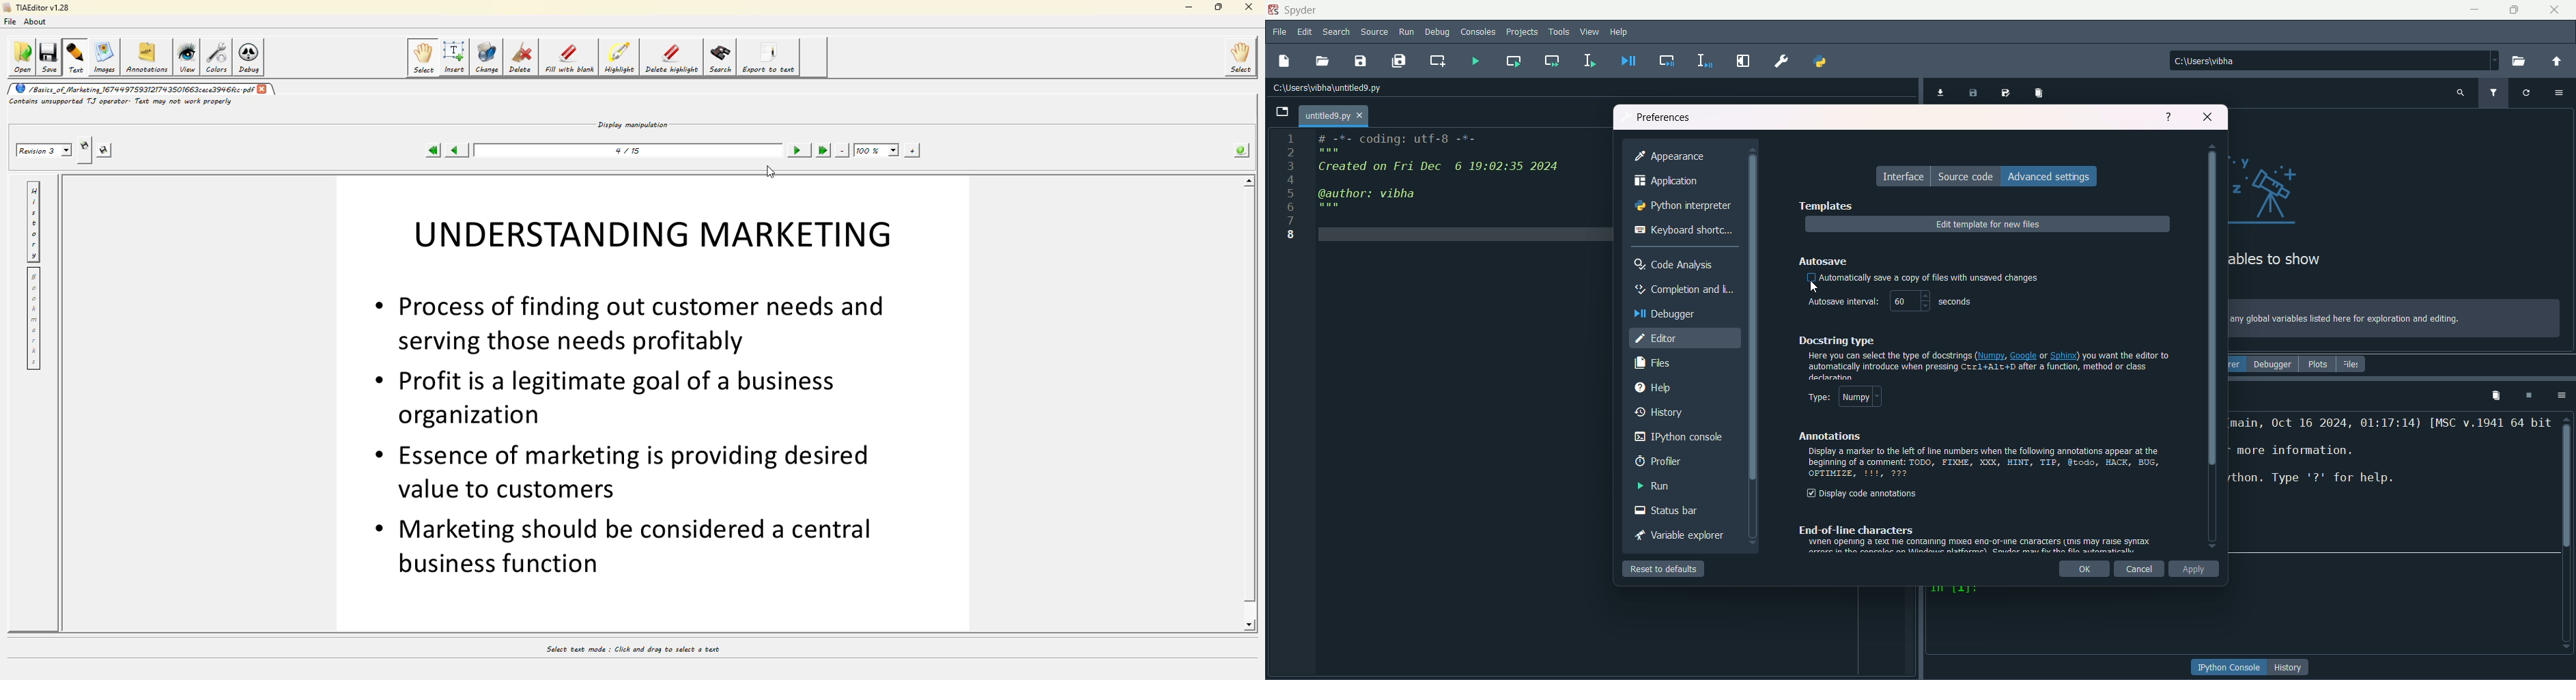 This screenshot has height=700, width=2576. What do you see at coordinates (1966, 176) in the screenshot?
I see `source code` at bounding box center [1966, 176].